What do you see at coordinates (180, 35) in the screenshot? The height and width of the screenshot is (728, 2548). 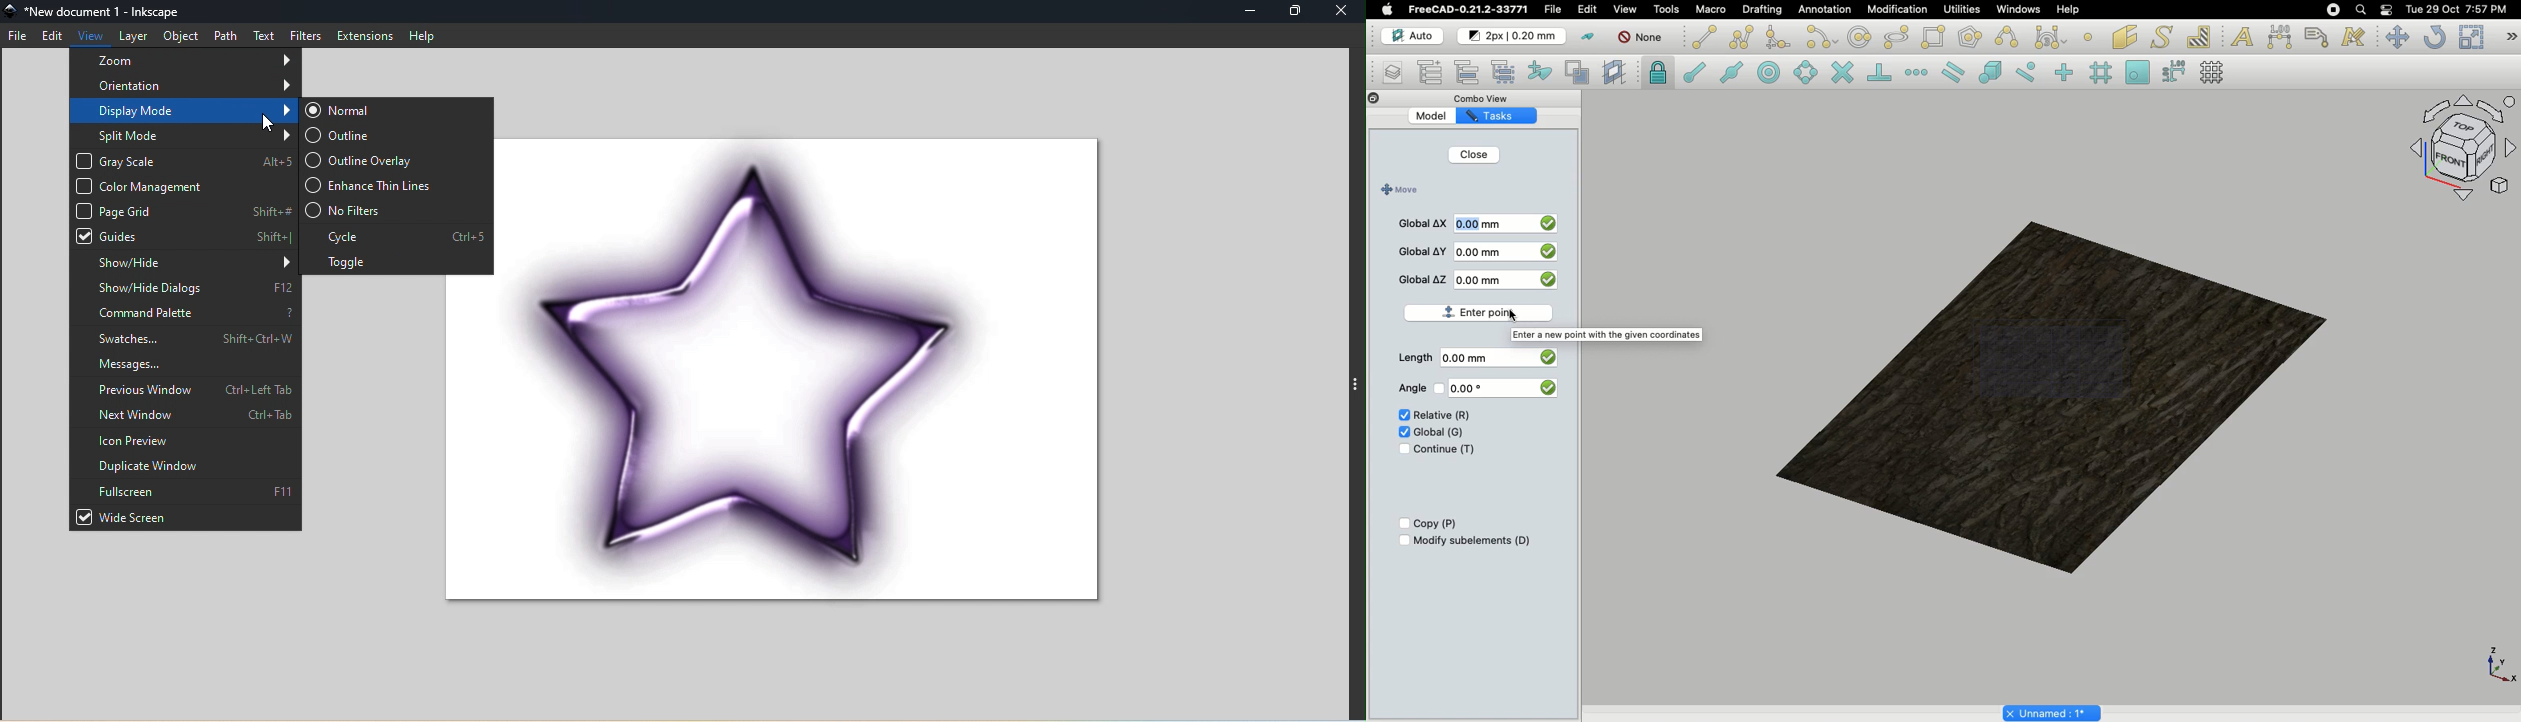 I see `Object` at bounding box center [180, 35].